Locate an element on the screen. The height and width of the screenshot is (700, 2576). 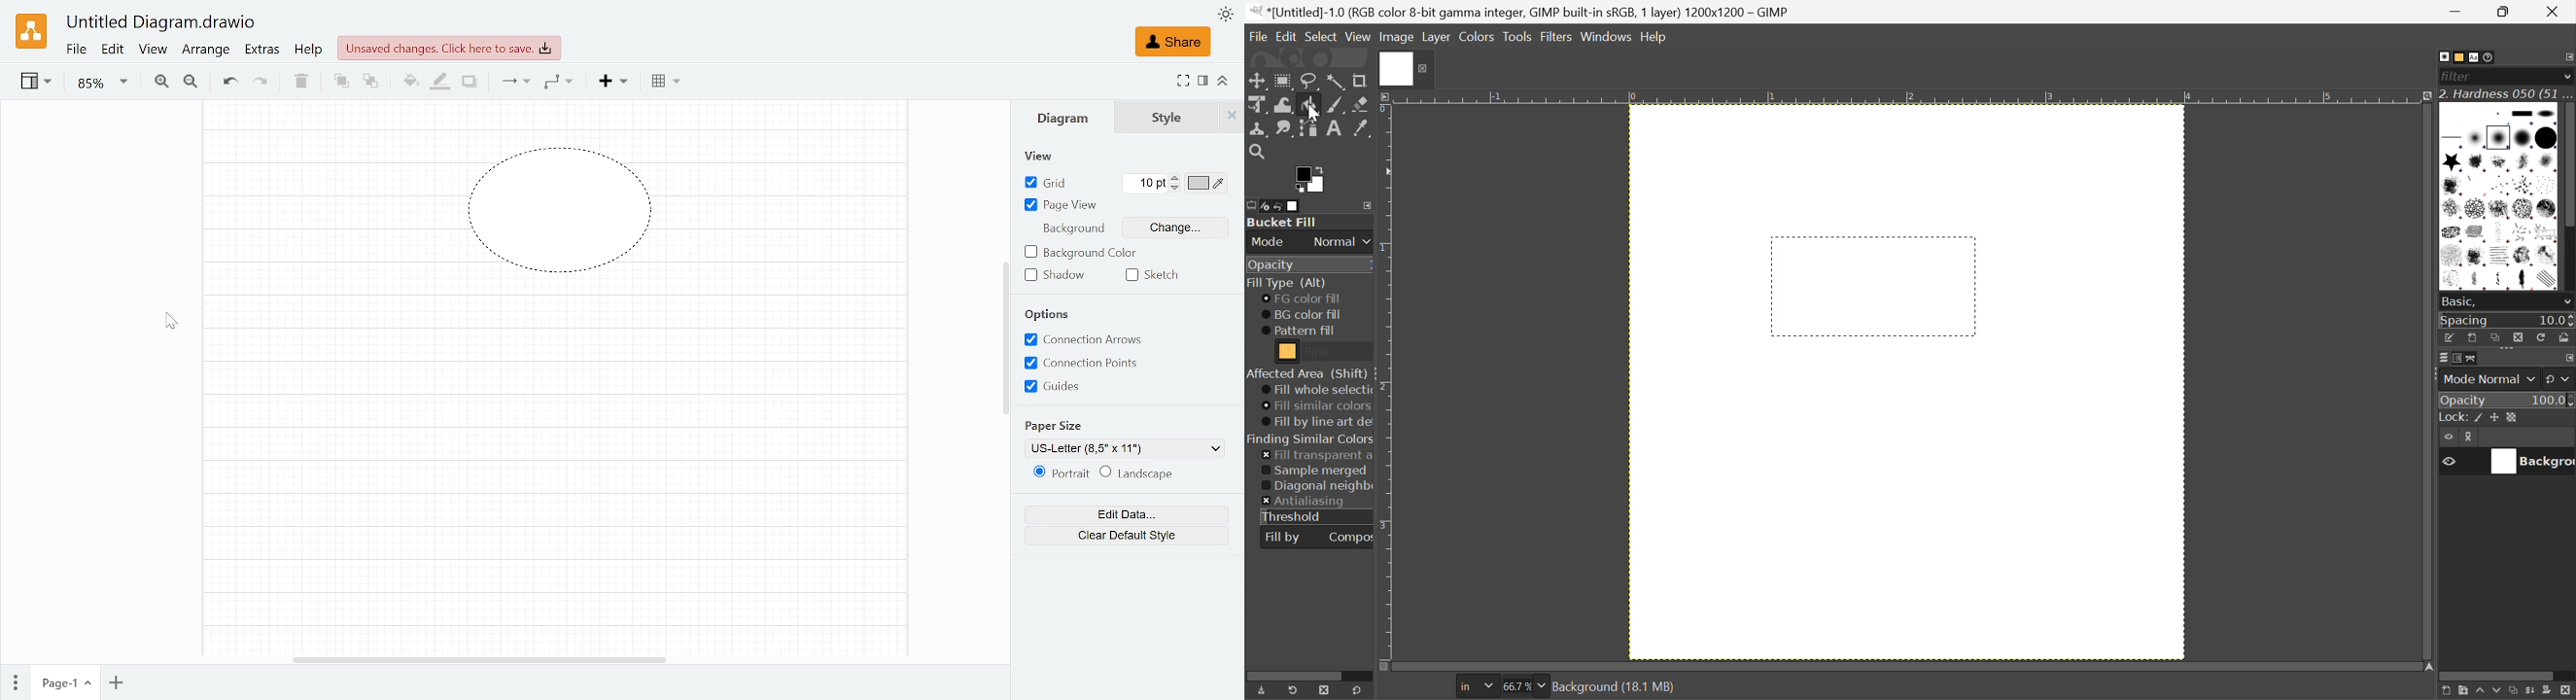
Create a duplicate of the layer and add it to the image is located at coordinates (2514, 692).